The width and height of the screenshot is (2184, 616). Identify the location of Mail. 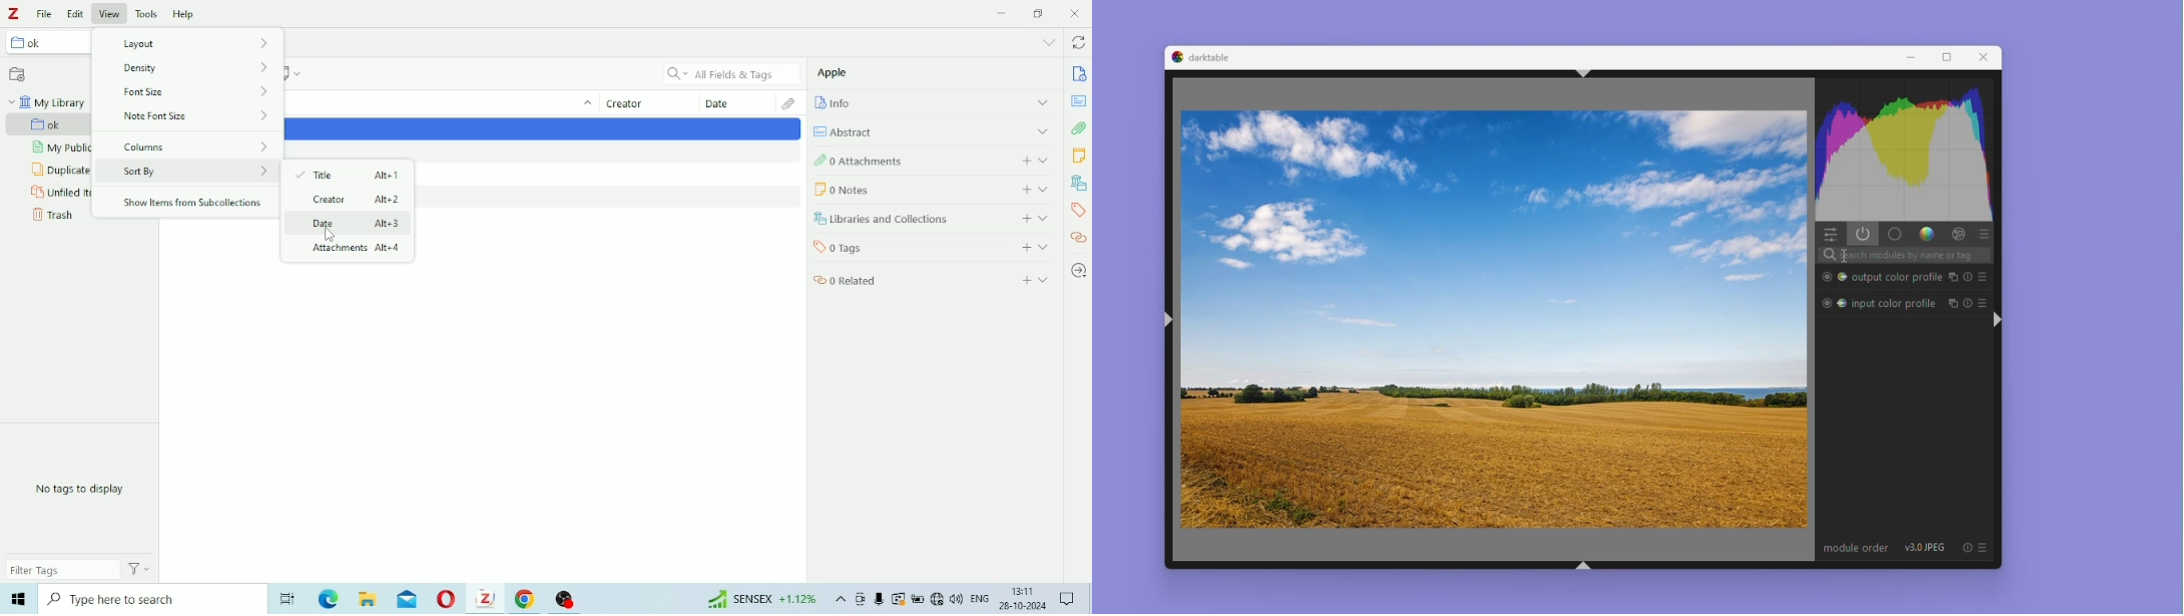
(407, 599).